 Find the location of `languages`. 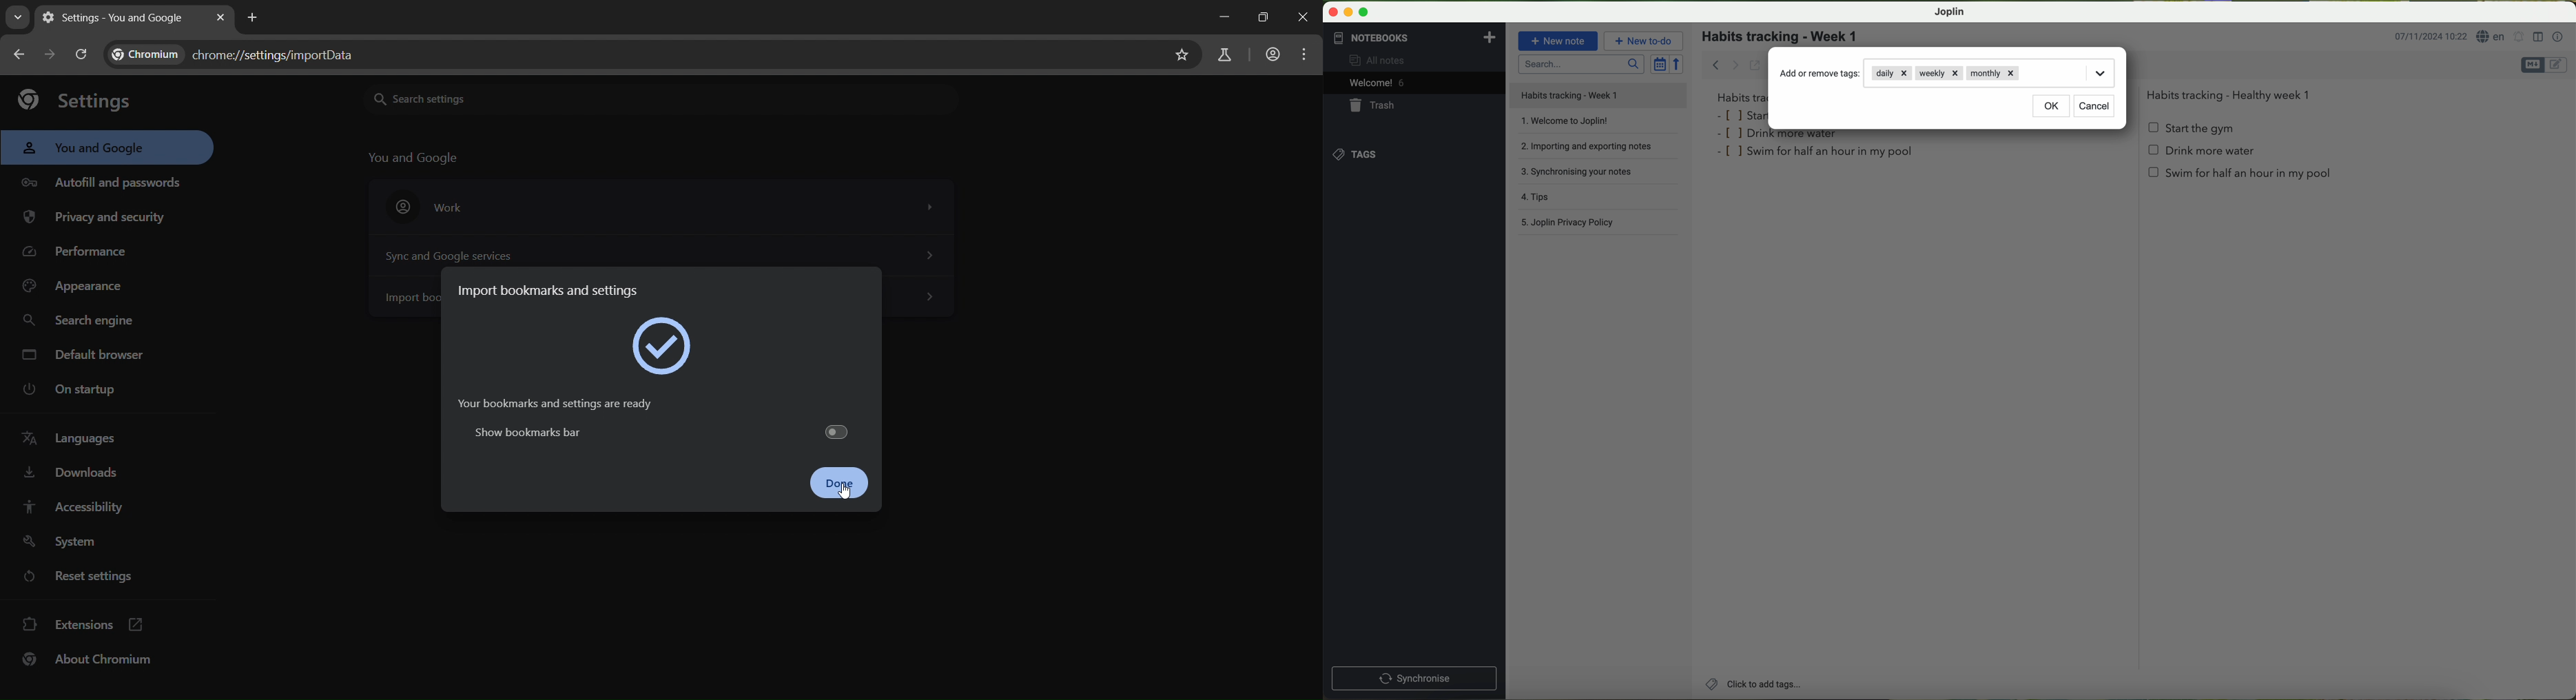

languages is located at coordinates (70, 439).